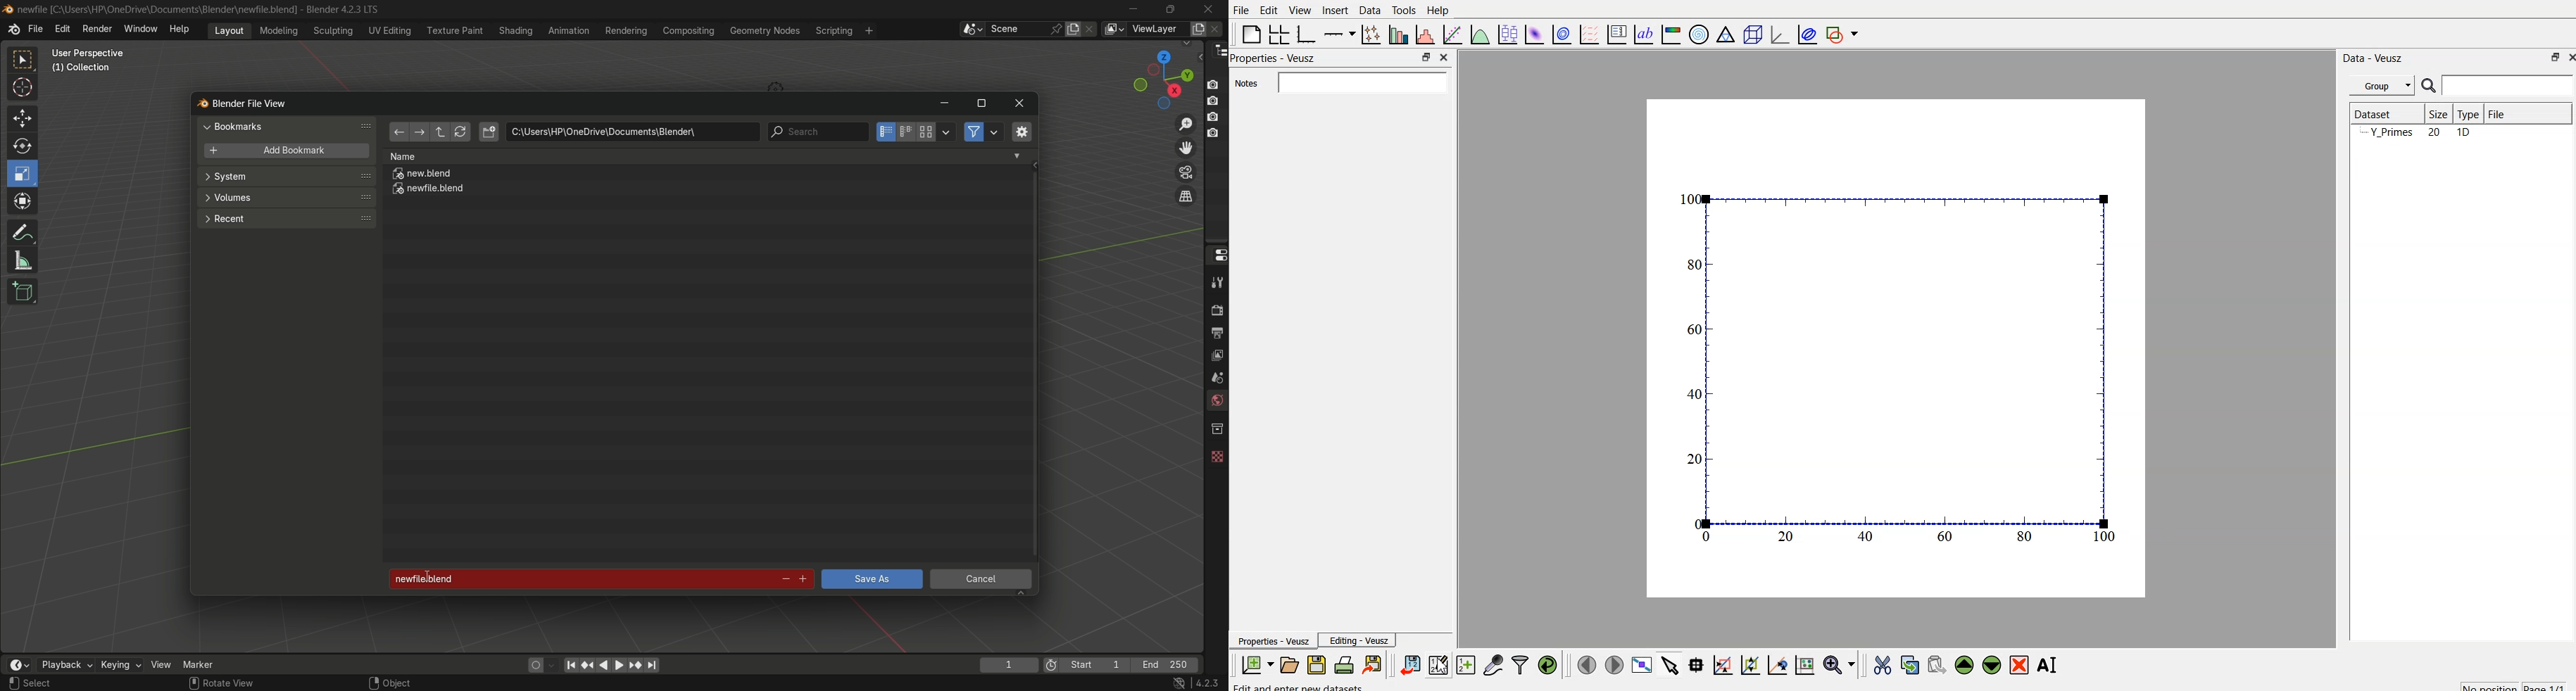 The width and height of the screenshot is (2576, 700). Describe the element at coordinates (1361, 641) in the screenshot. I see `Editing - Veusz` at that location.